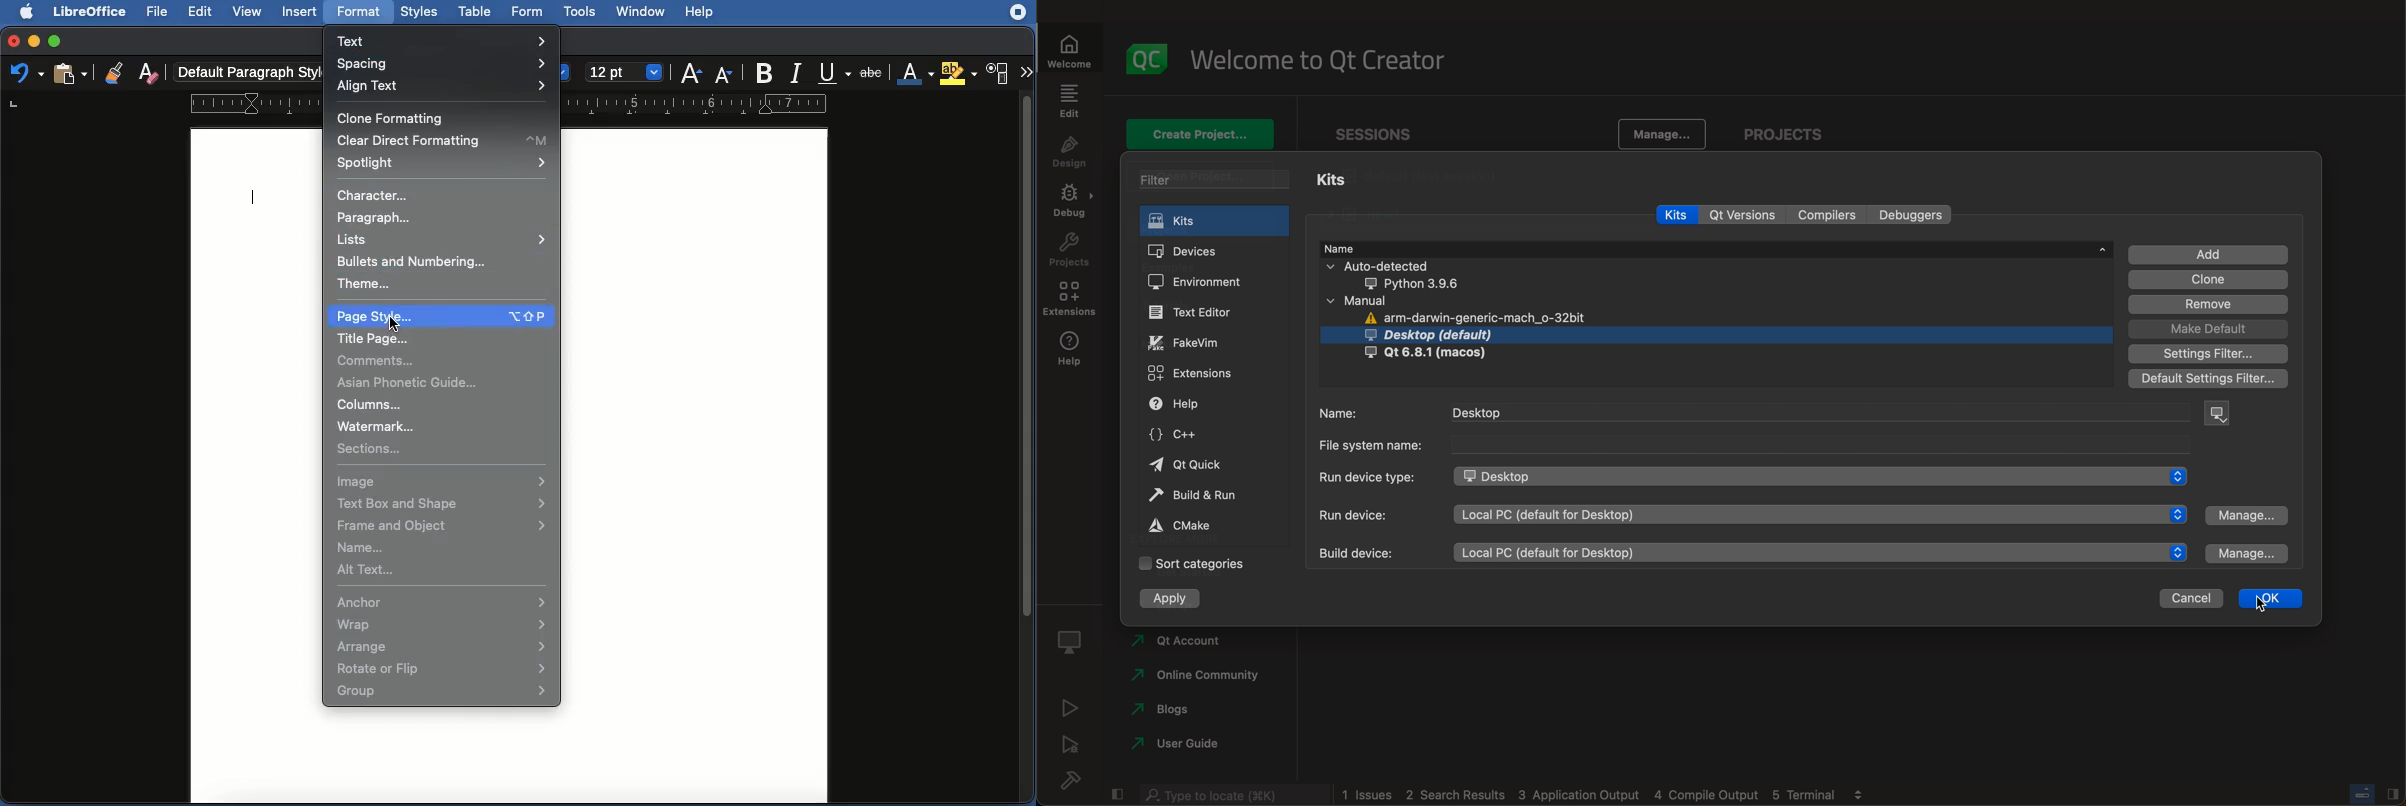 Image resolution: width=2408 pixels, height=812 pixels. I want to click on kit selector, so click(1071, 643).